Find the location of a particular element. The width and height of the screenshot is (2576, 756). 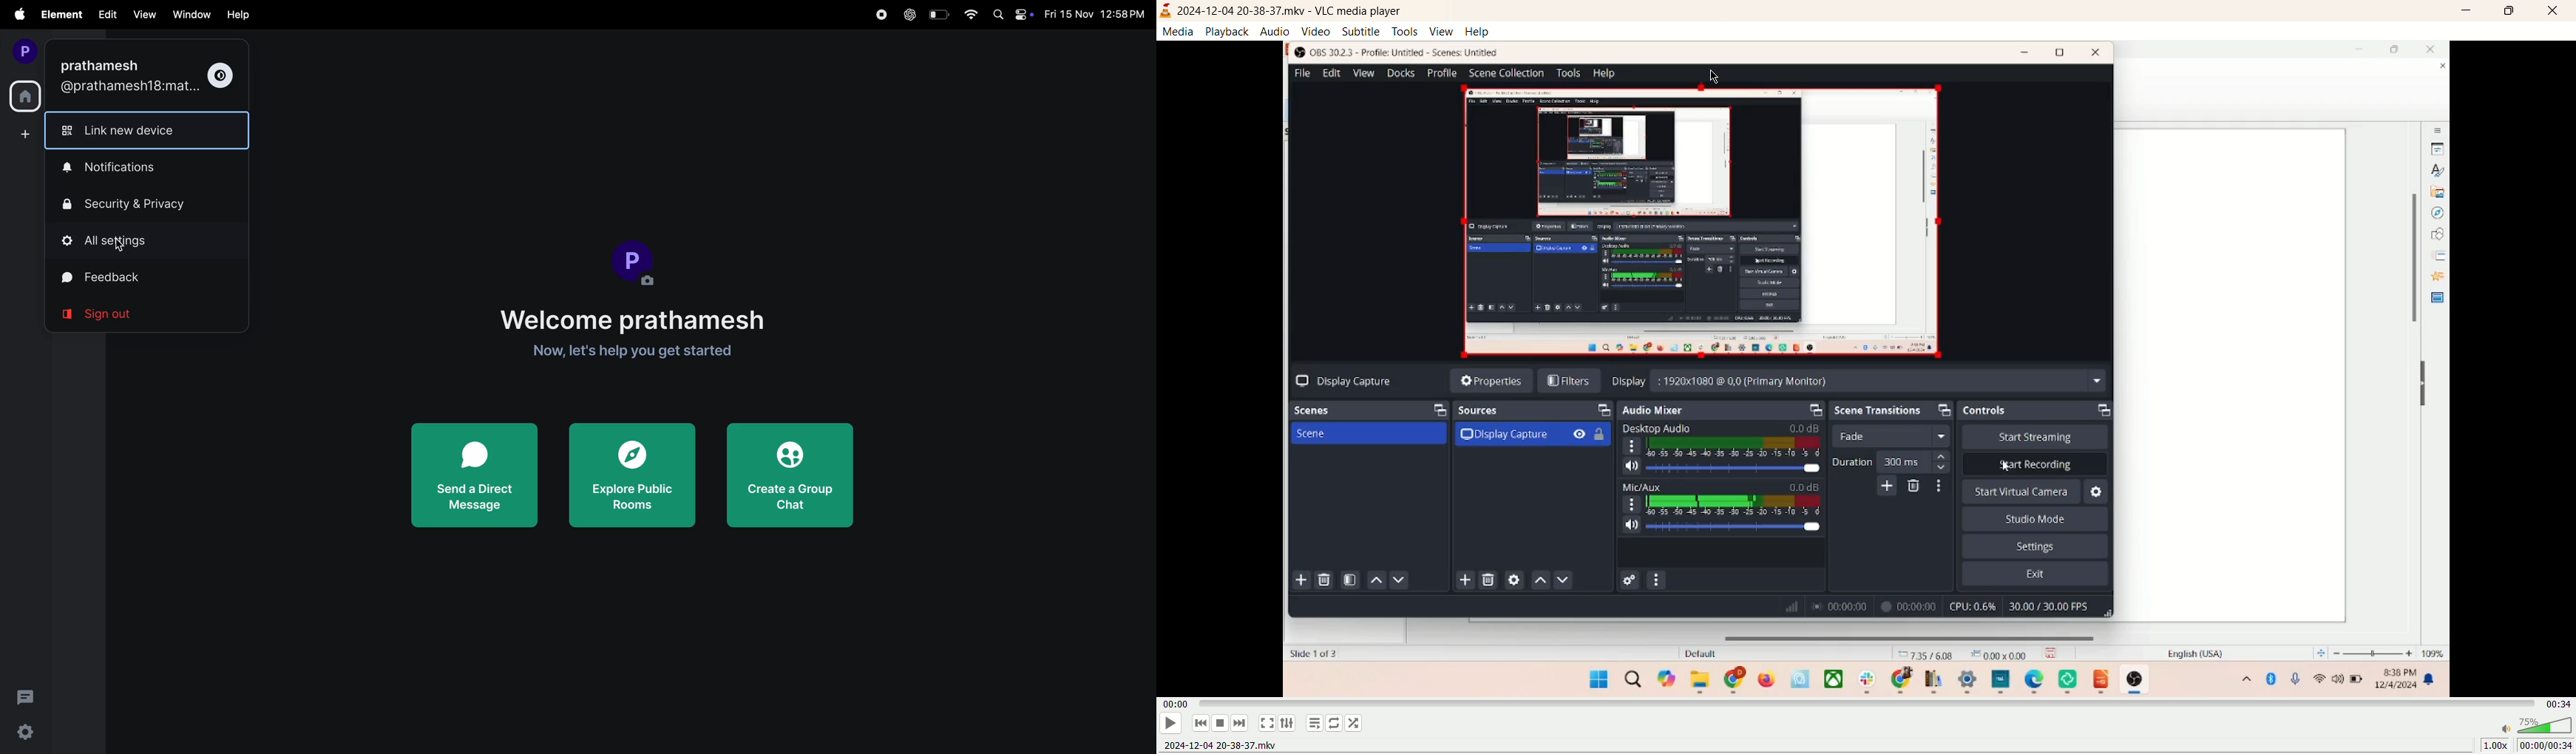

next is located at coordinates (1242, 723).